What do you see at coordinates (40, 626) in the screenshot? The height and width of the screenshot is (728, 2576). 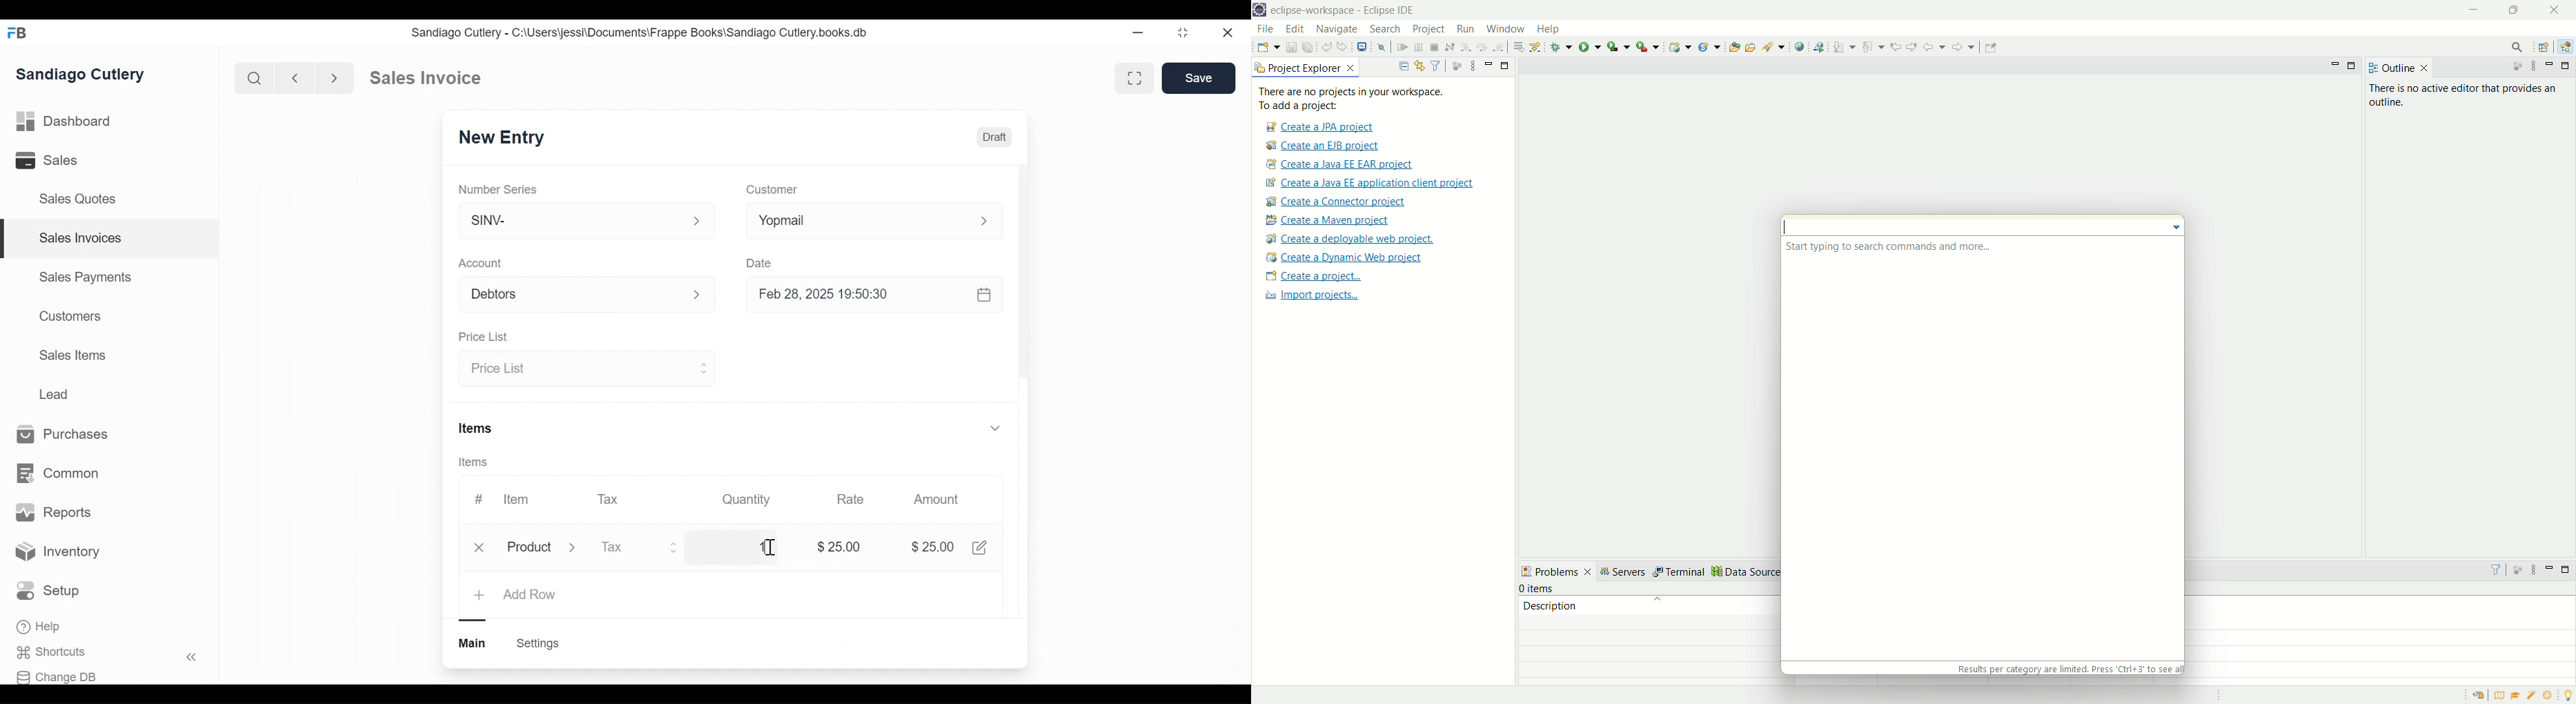 I see `Help` at bounding box center [40, 626].